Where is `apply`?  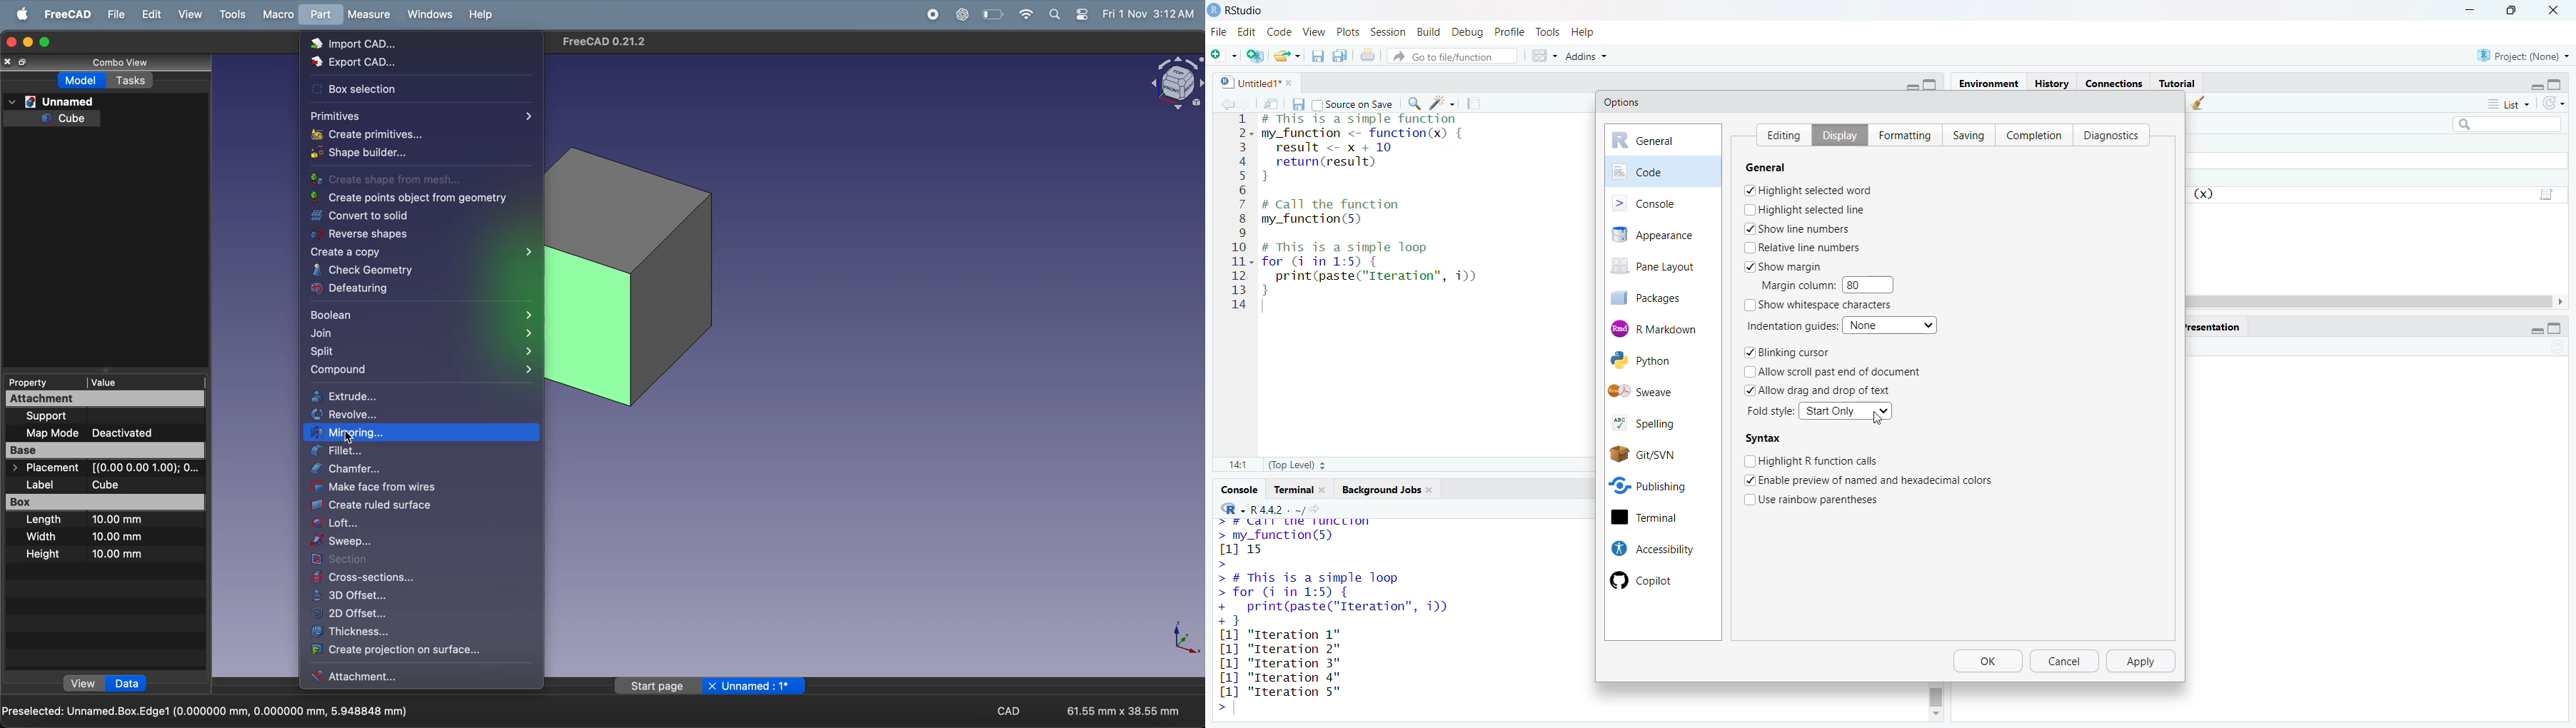
apply is located at coordinates (2143, 662).